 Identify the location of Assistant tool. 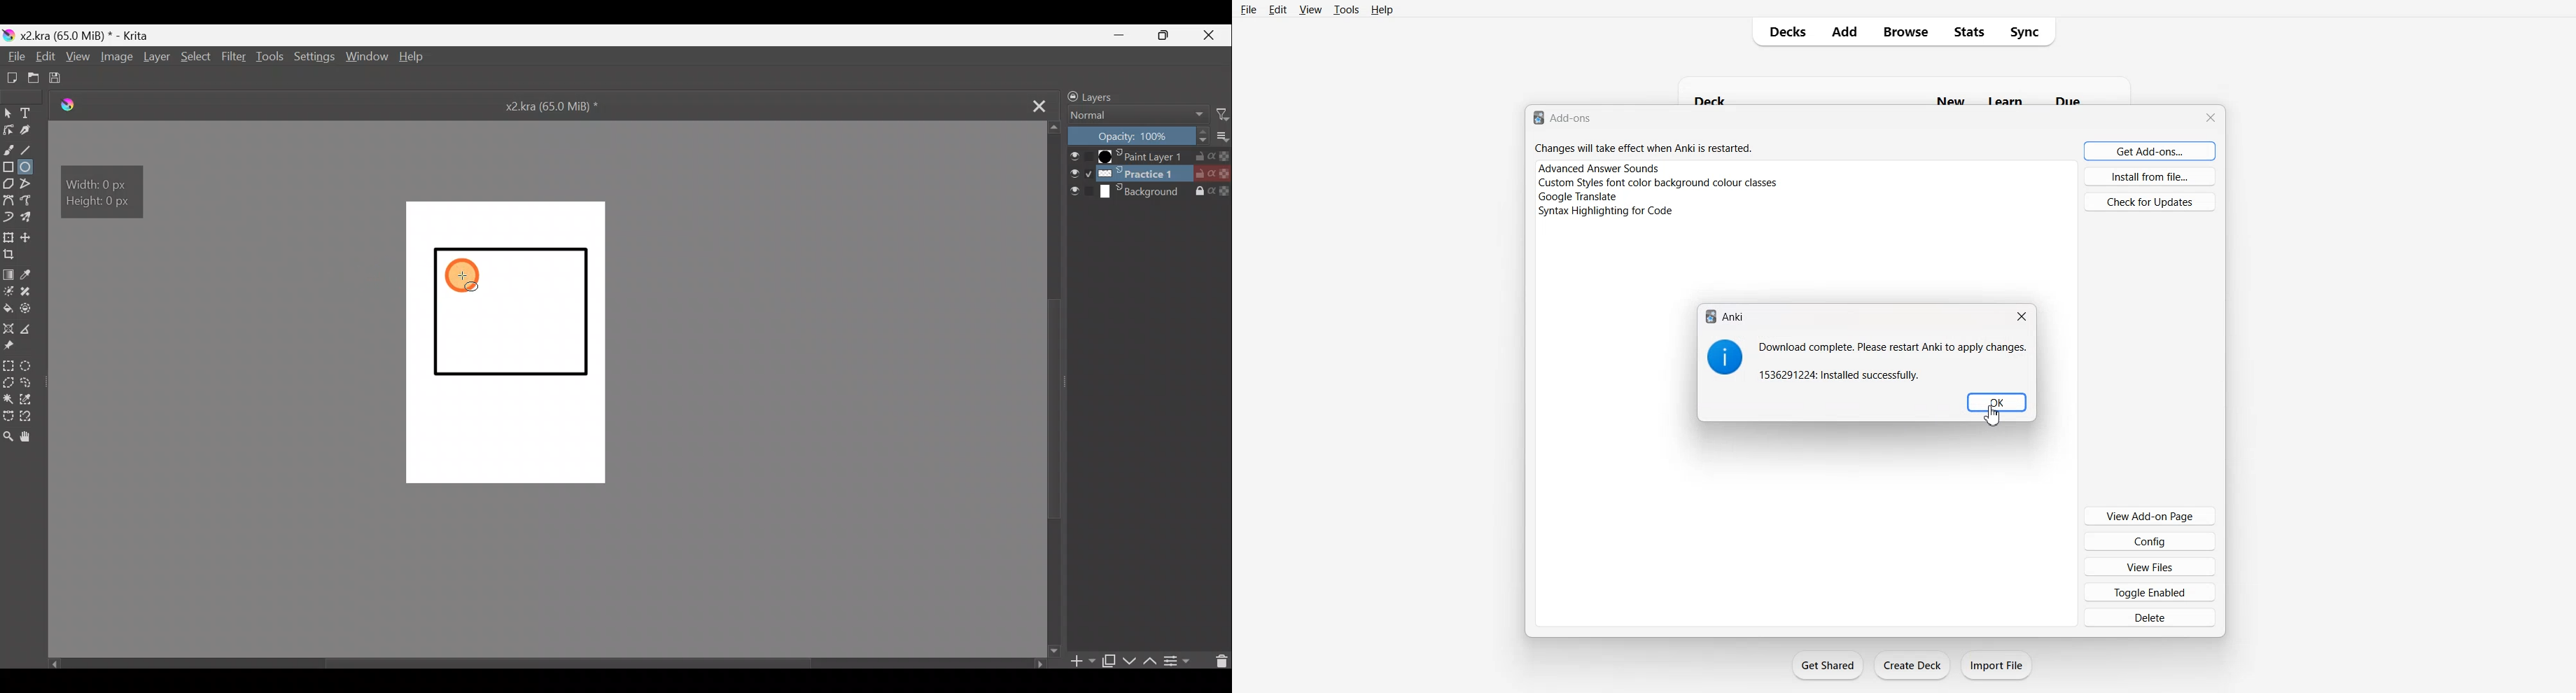
(9, 327).